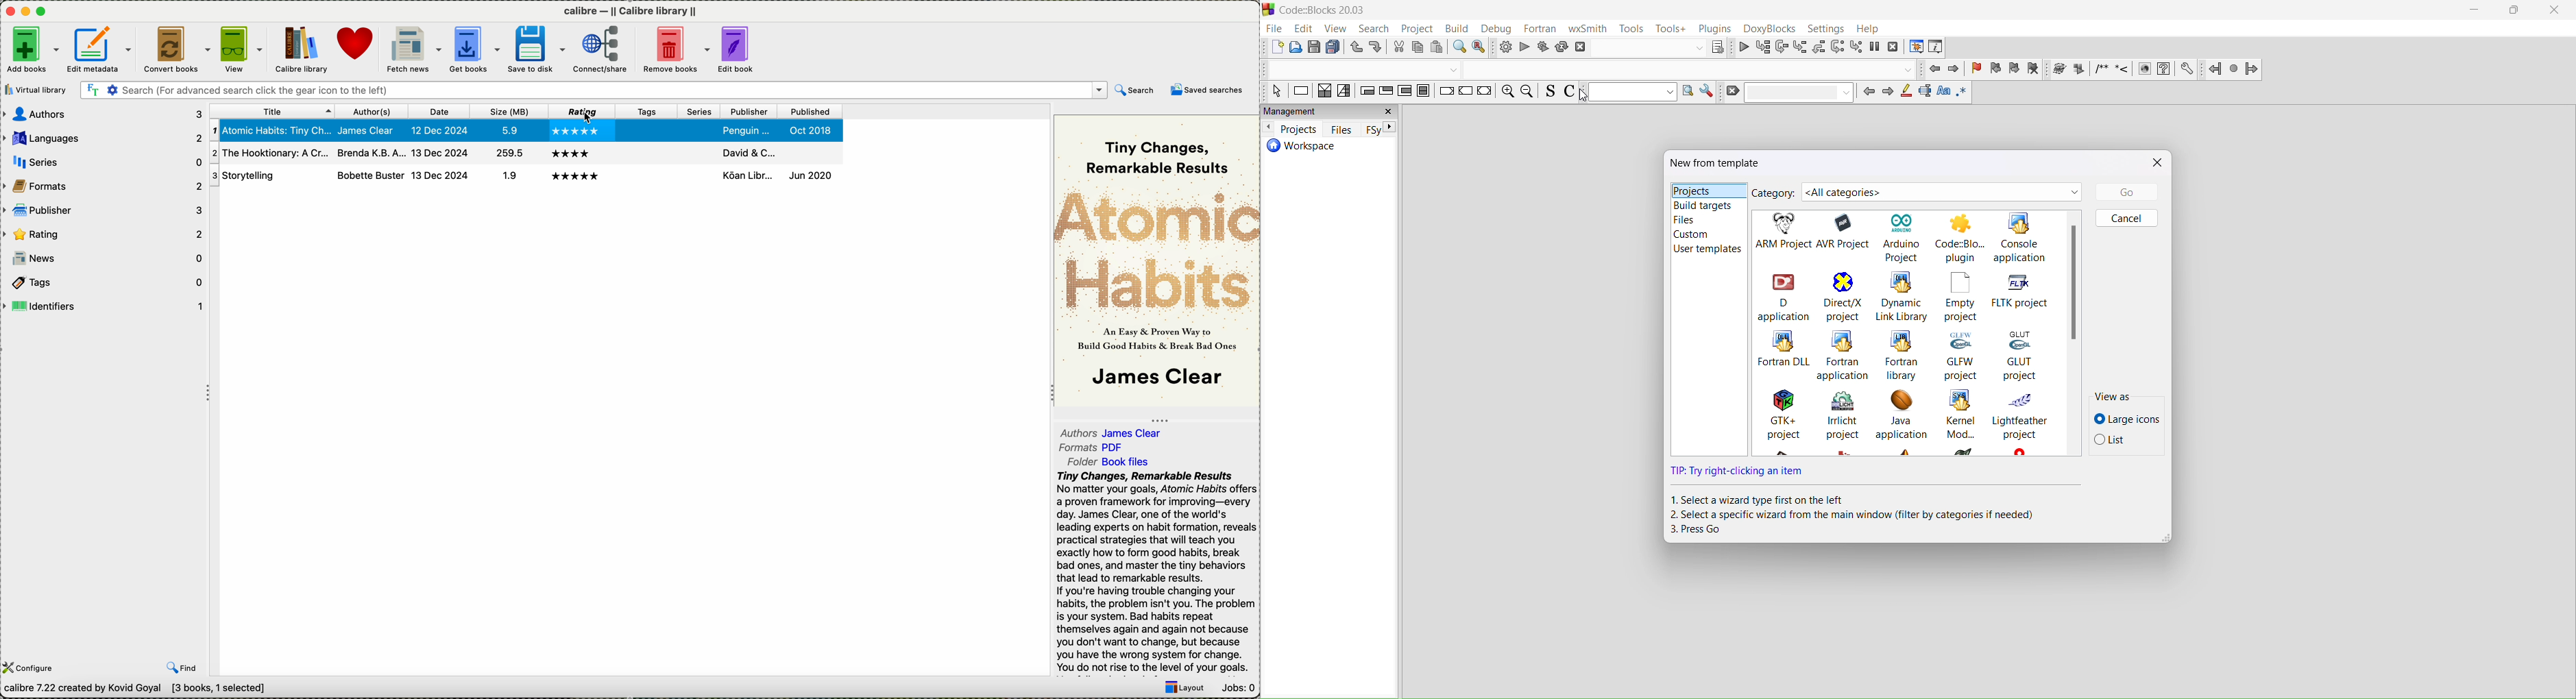 This screenshot has height=700, width=2576. What do you see at coordinates (1210, 90) in the screenshot?
I see `saved searches` at bounding box center [1210, 90].